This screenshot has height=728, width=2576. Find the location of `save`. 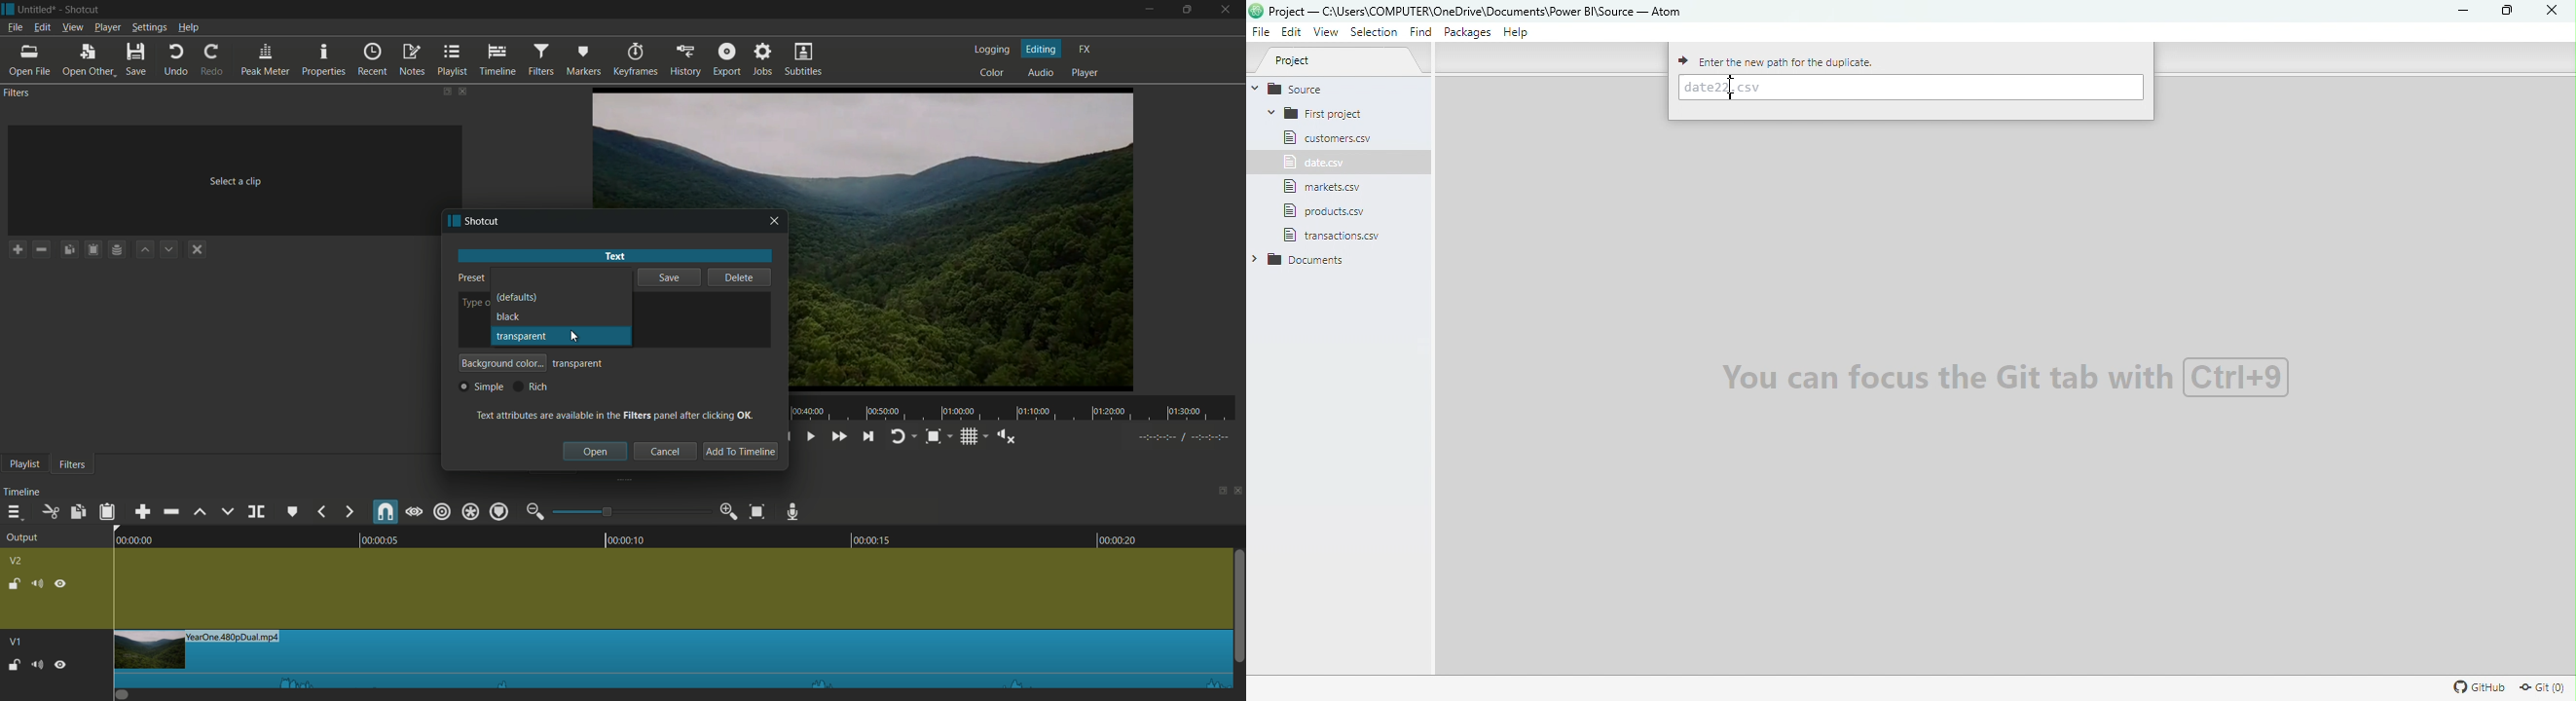

save is located at coordinates (136, 60).